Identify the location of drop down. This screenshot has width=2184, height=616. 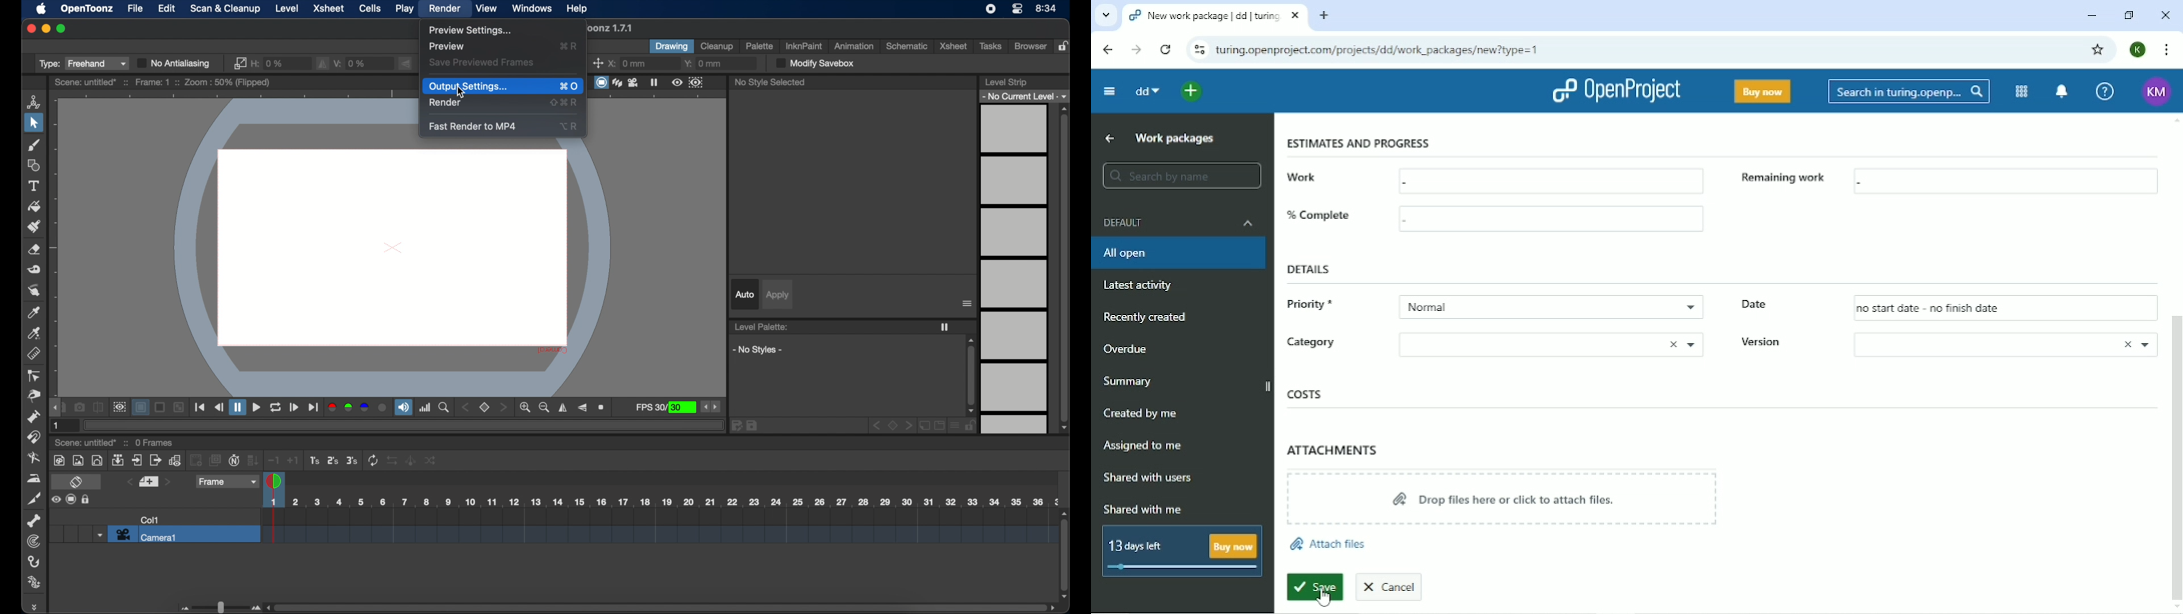
(2146, 343).